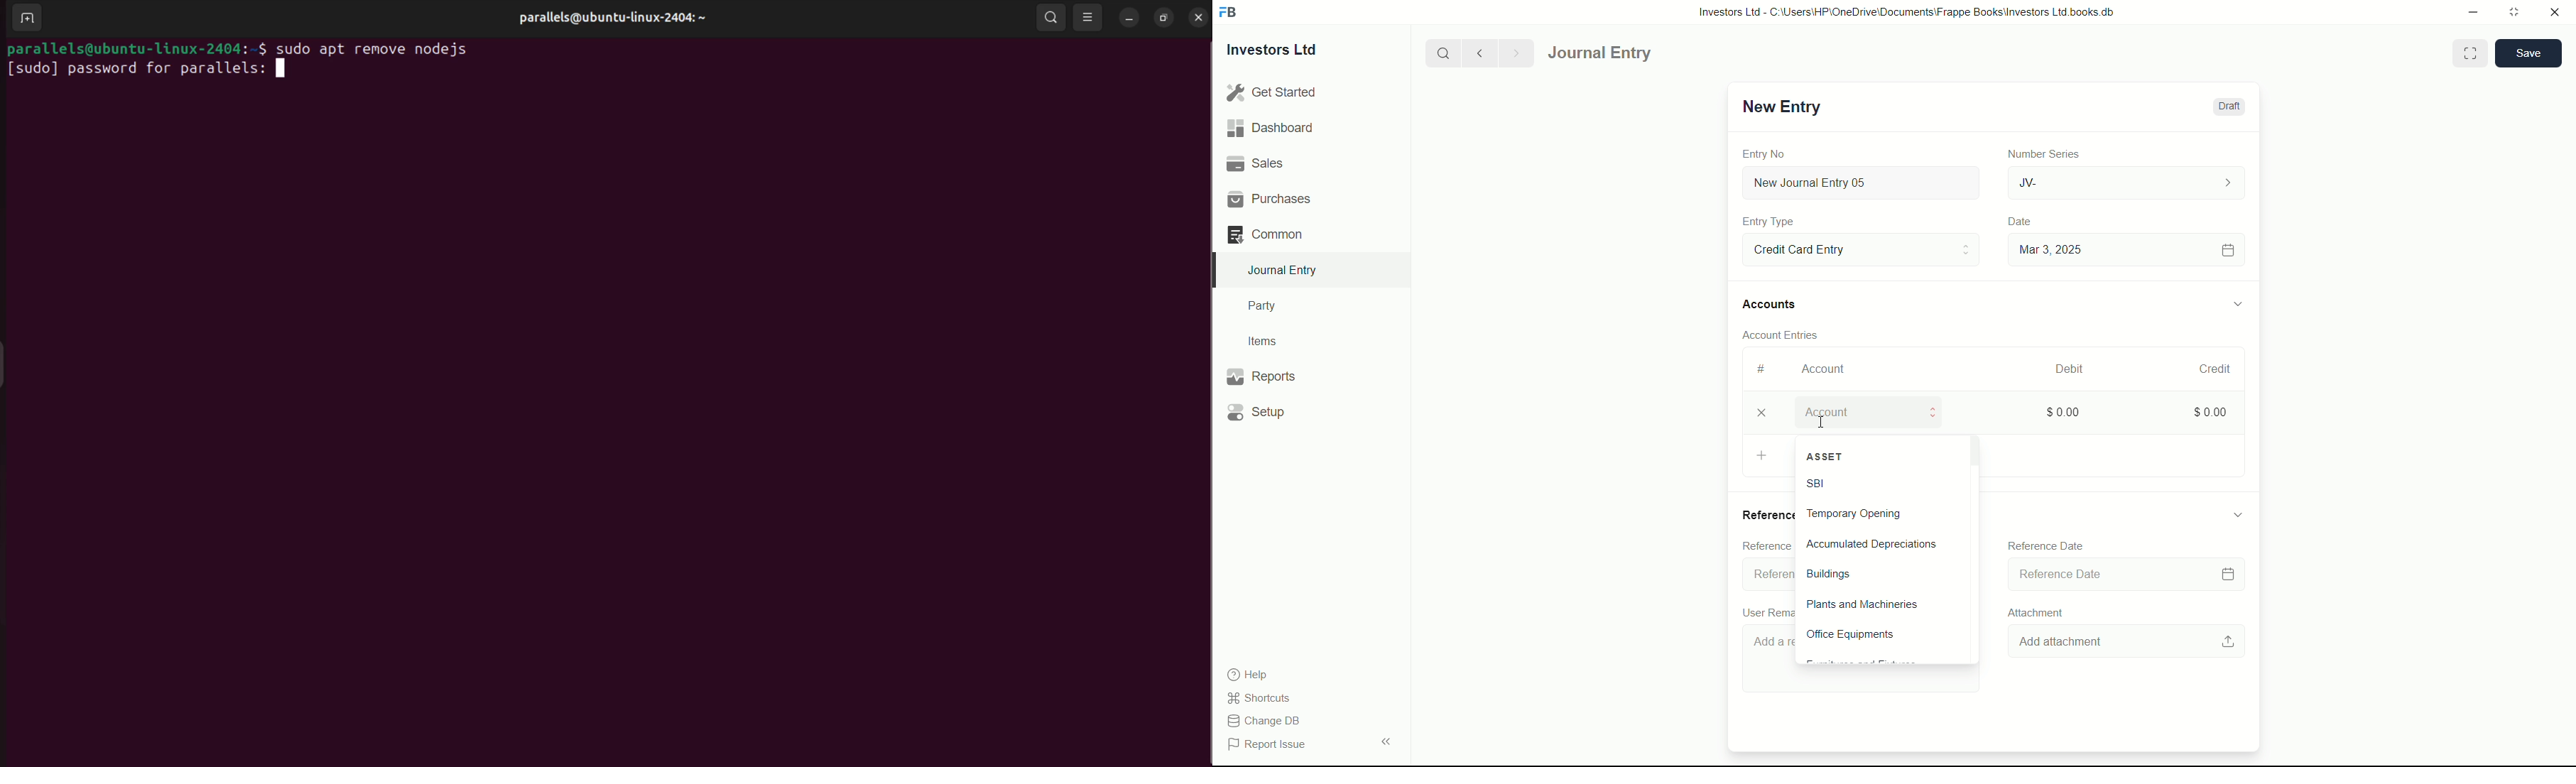 The width and height of the screenshot is (2576, 784). What do you see at coordinates (1766, 514) in the screenshot?
I see `References` at bounding box center [1766, 514].